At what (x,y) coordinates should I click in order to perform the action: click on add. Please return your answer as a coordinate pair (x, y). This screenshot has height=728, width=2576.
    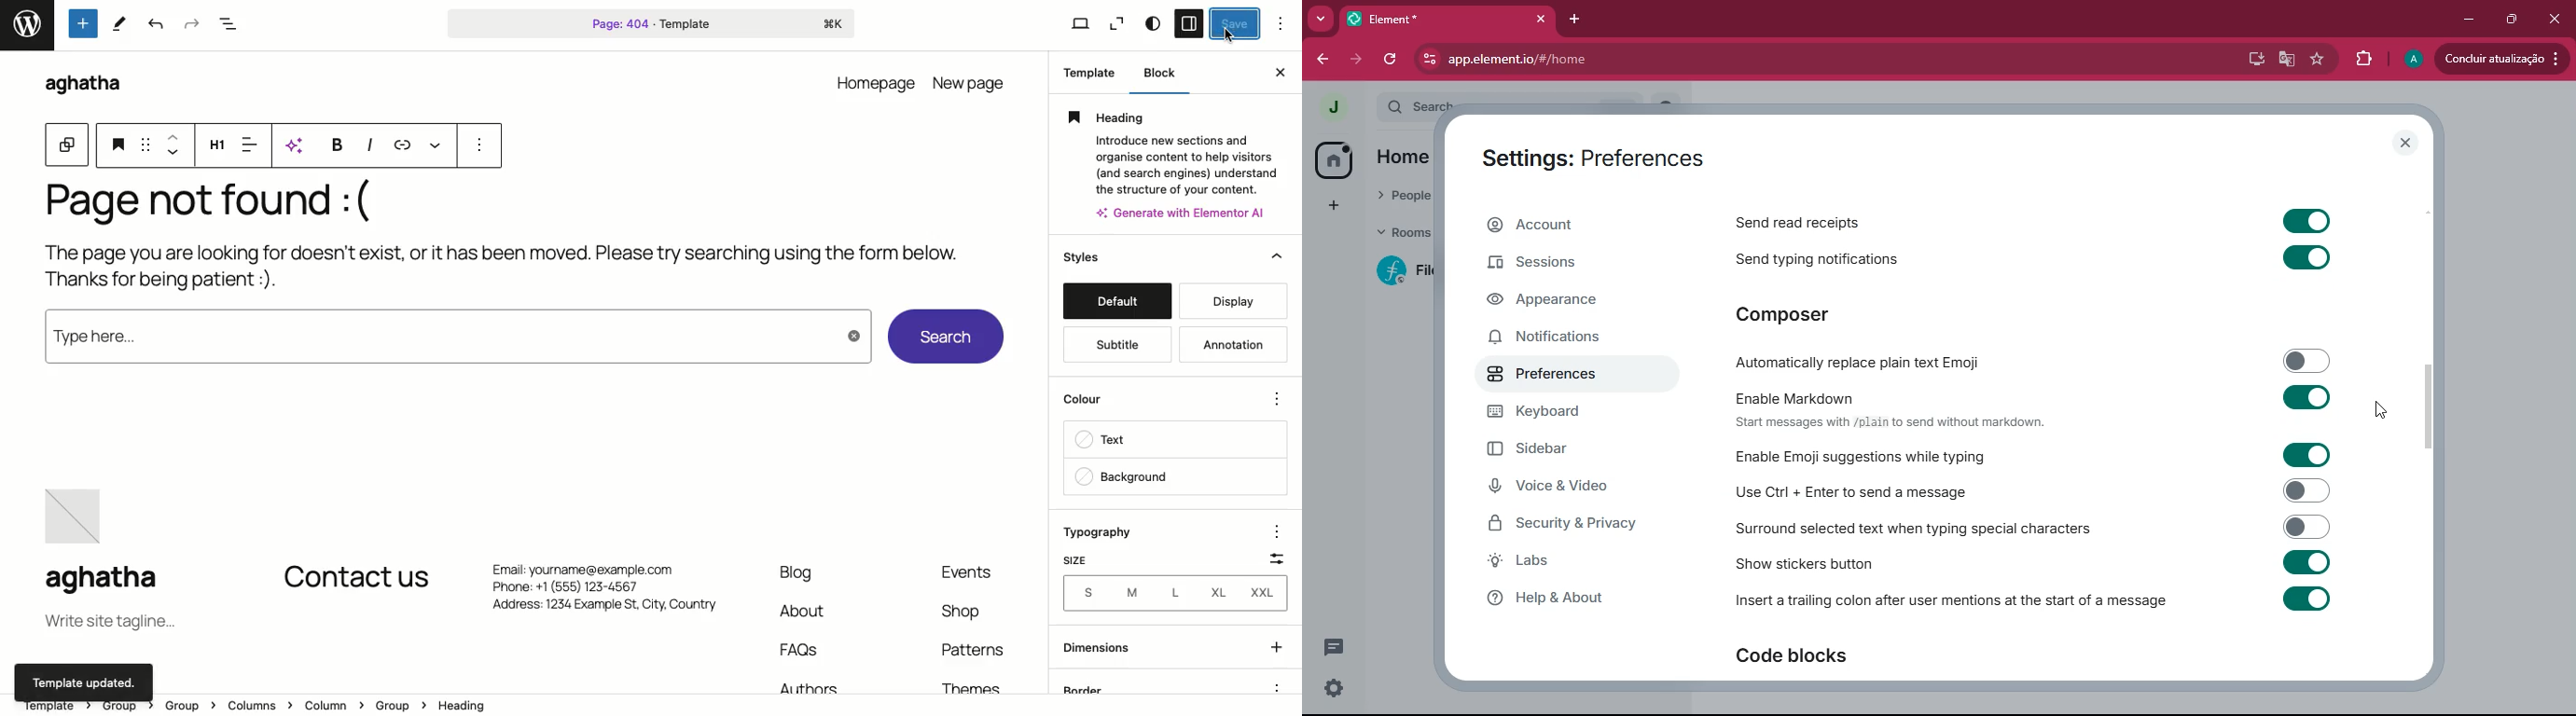
    Looking at the image, I should click on (1326, 207).